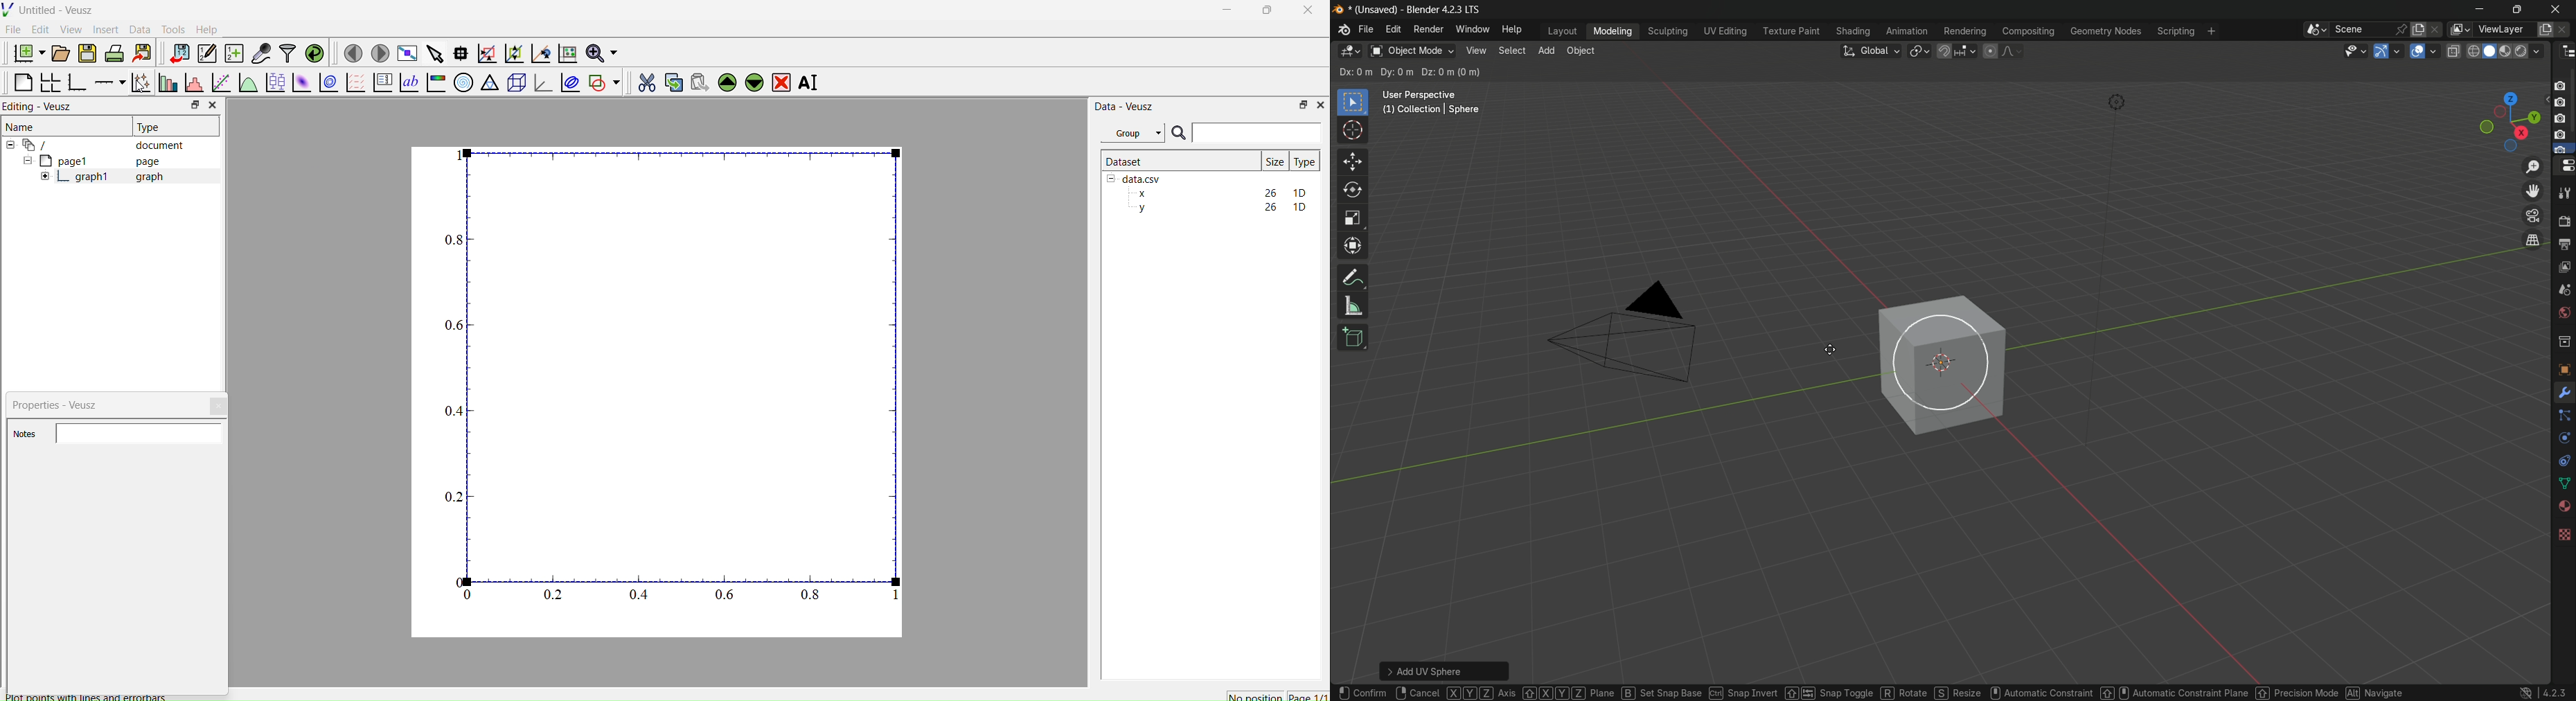 The width and height of the screenshot is (2576, 728). I want to click on Copy, so click(670, 81).